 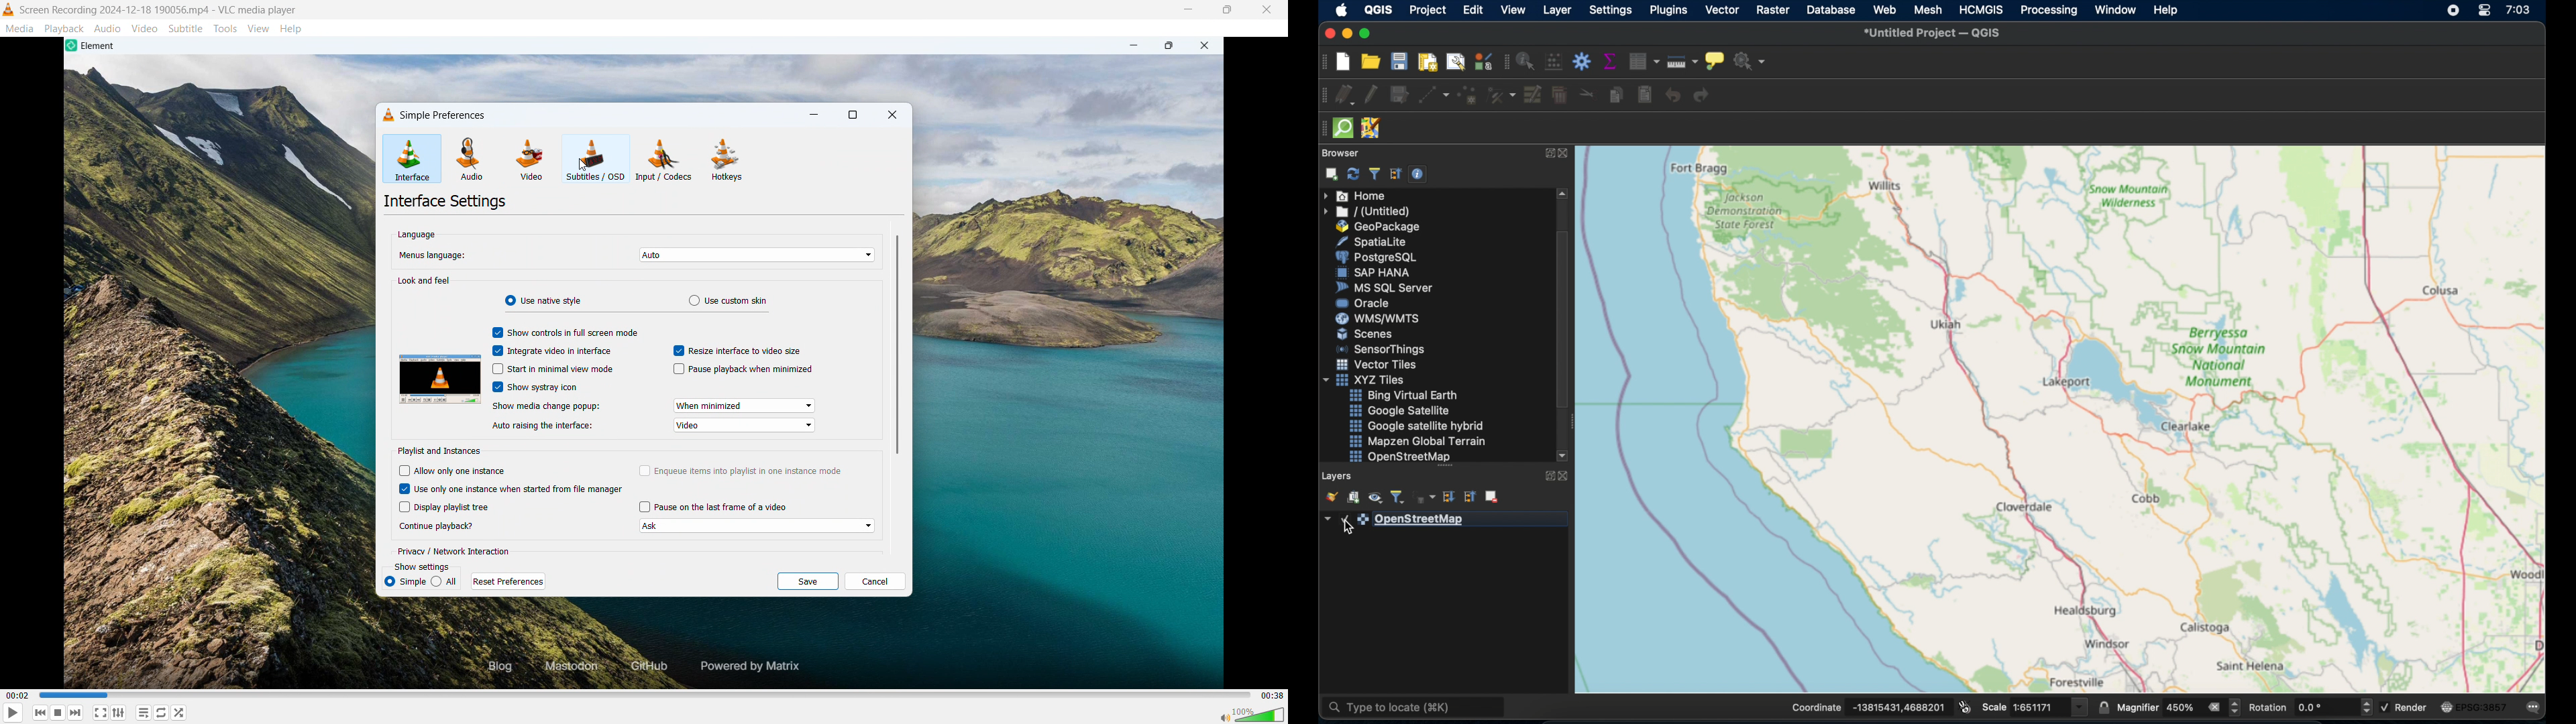 I want to click on Forward or next media , so click(x=58, y=713).